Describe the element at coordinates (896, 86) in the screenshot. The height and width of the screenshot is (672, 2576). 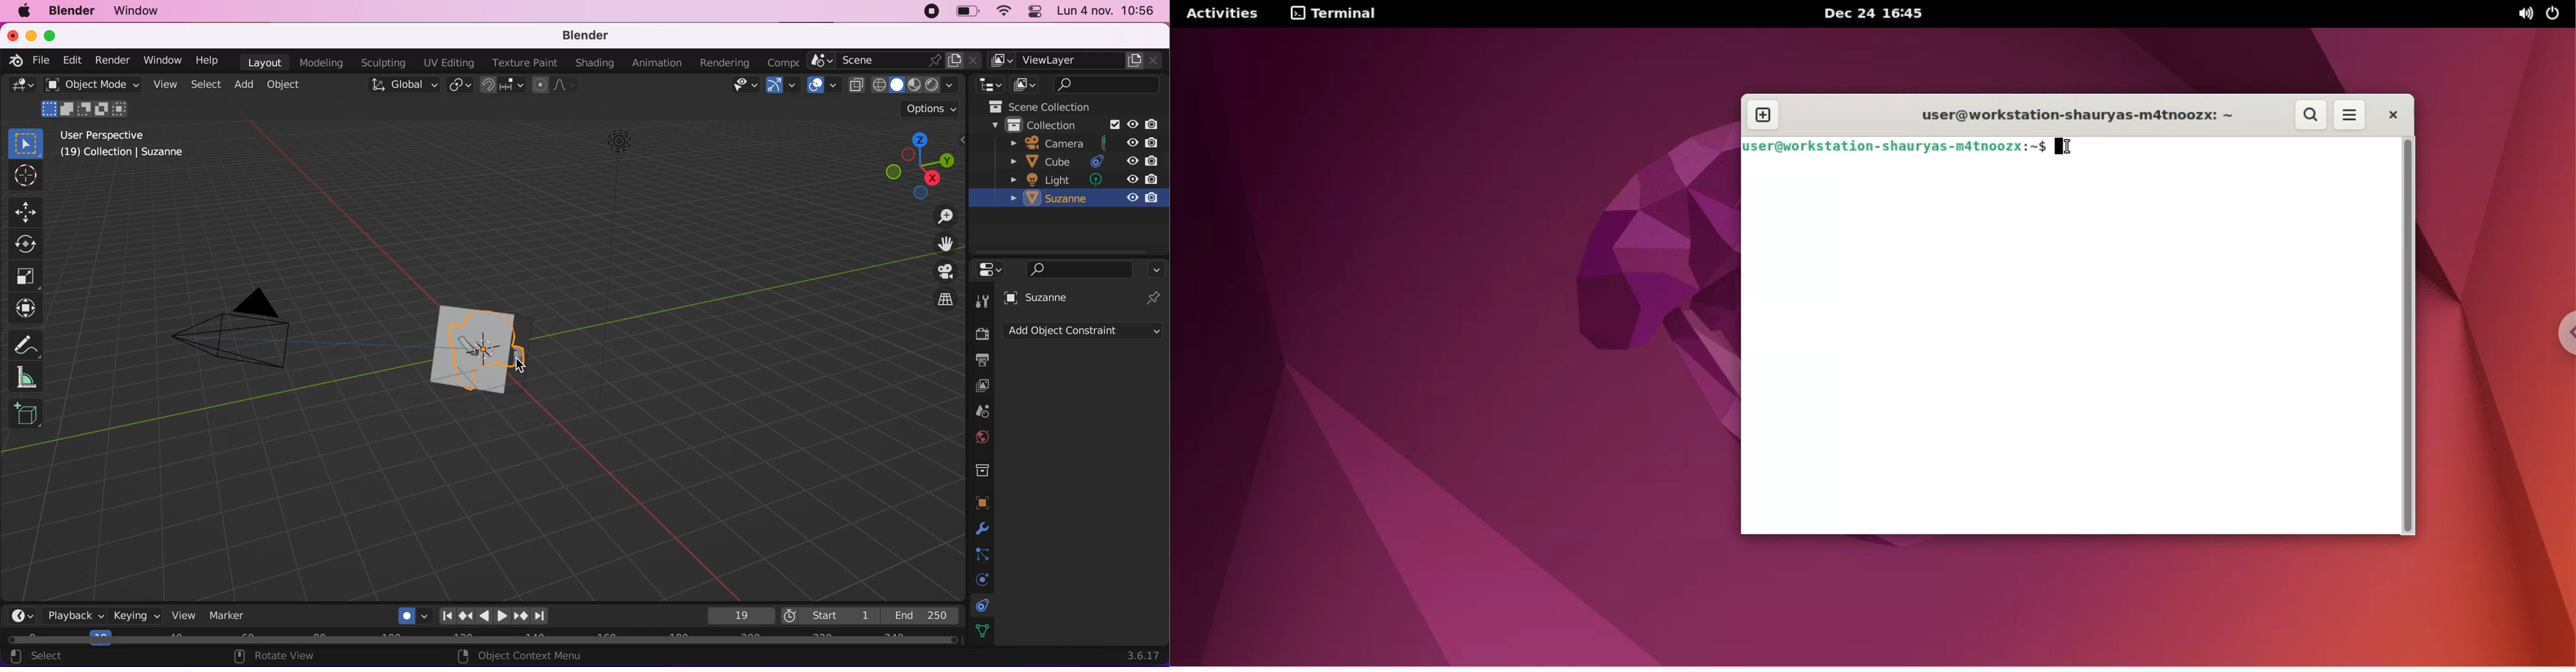
I see `solid display` at that location.